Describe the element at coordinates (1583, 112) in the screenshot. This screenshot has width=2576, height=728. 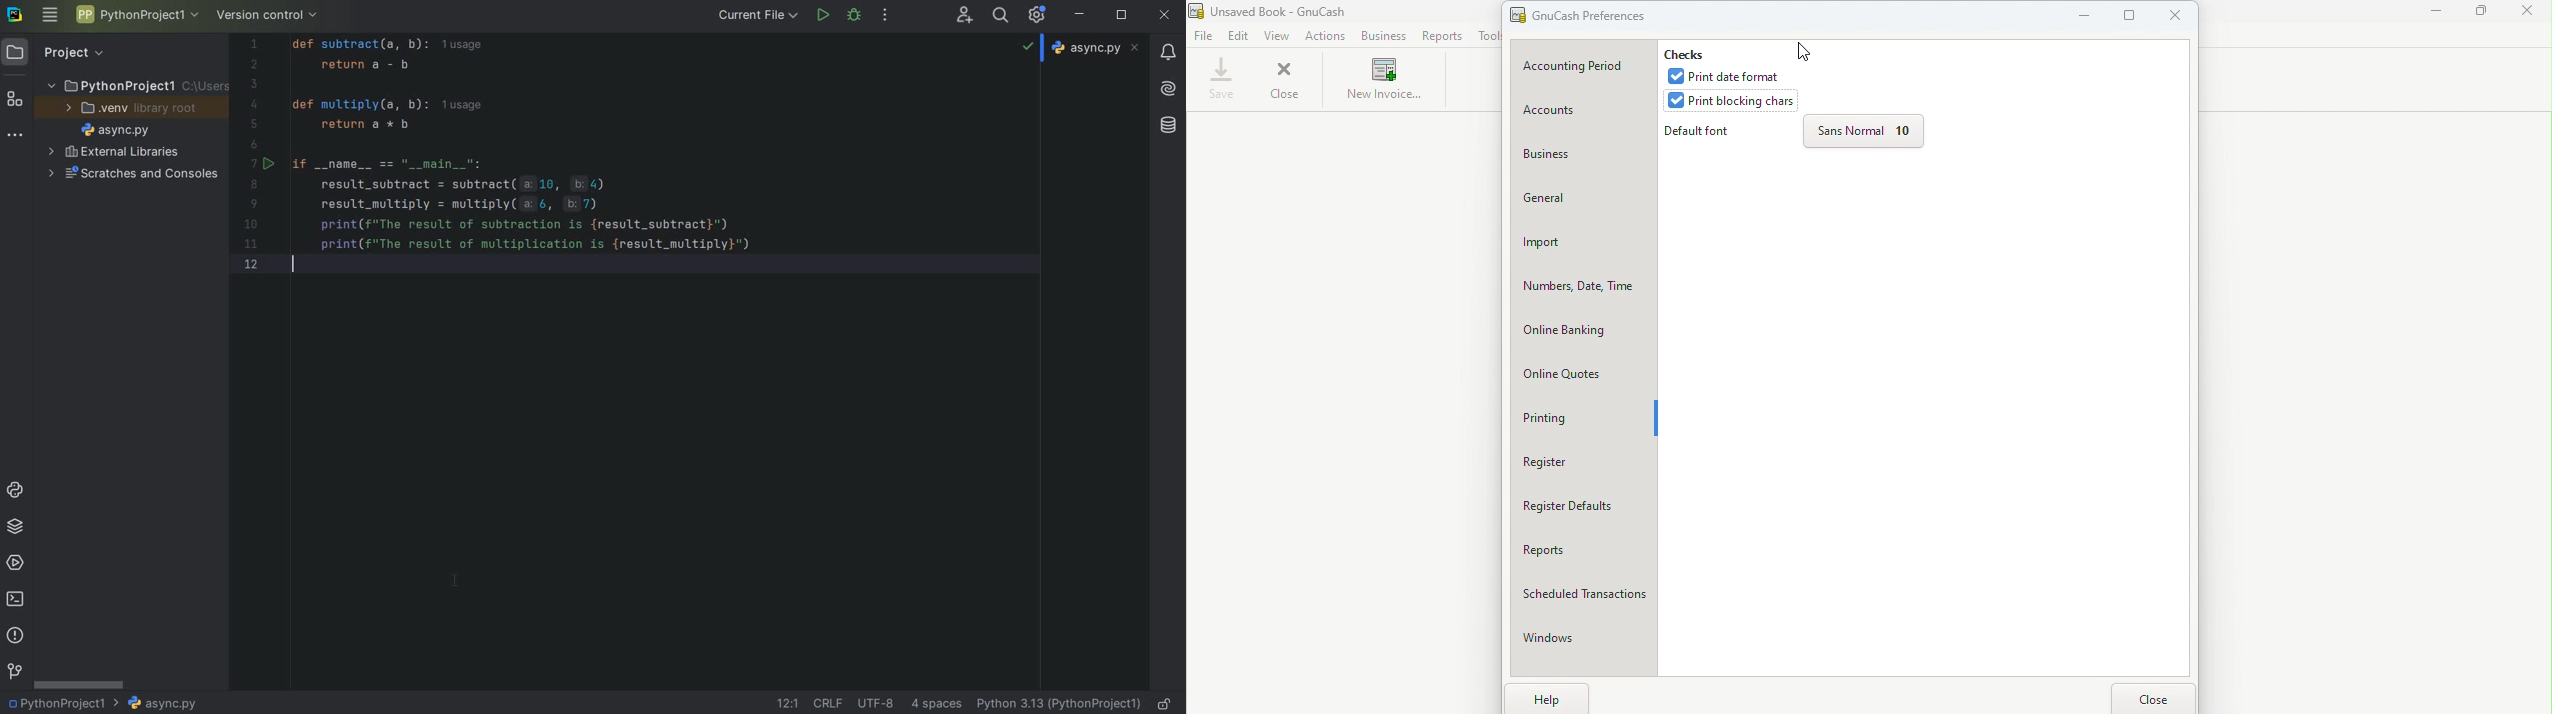
I see `Accounts` at that location.